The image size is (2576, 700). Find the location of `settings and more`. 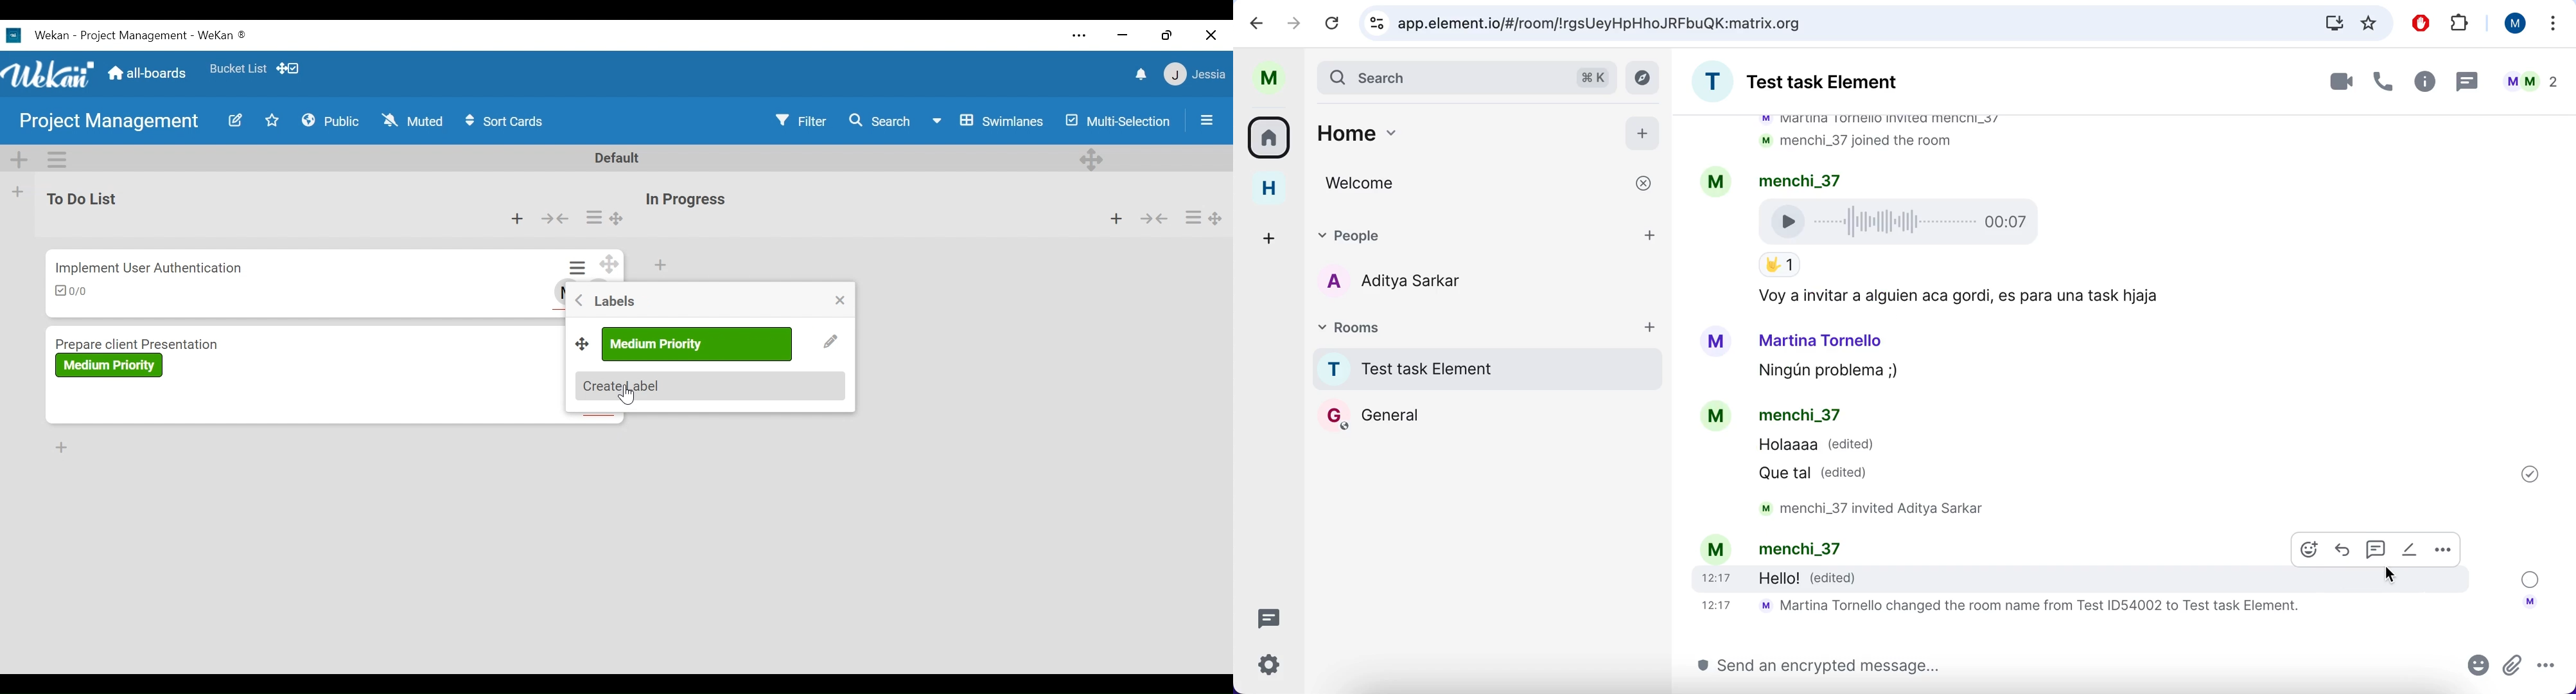

settings and more is located at coordinates (1082, 37).